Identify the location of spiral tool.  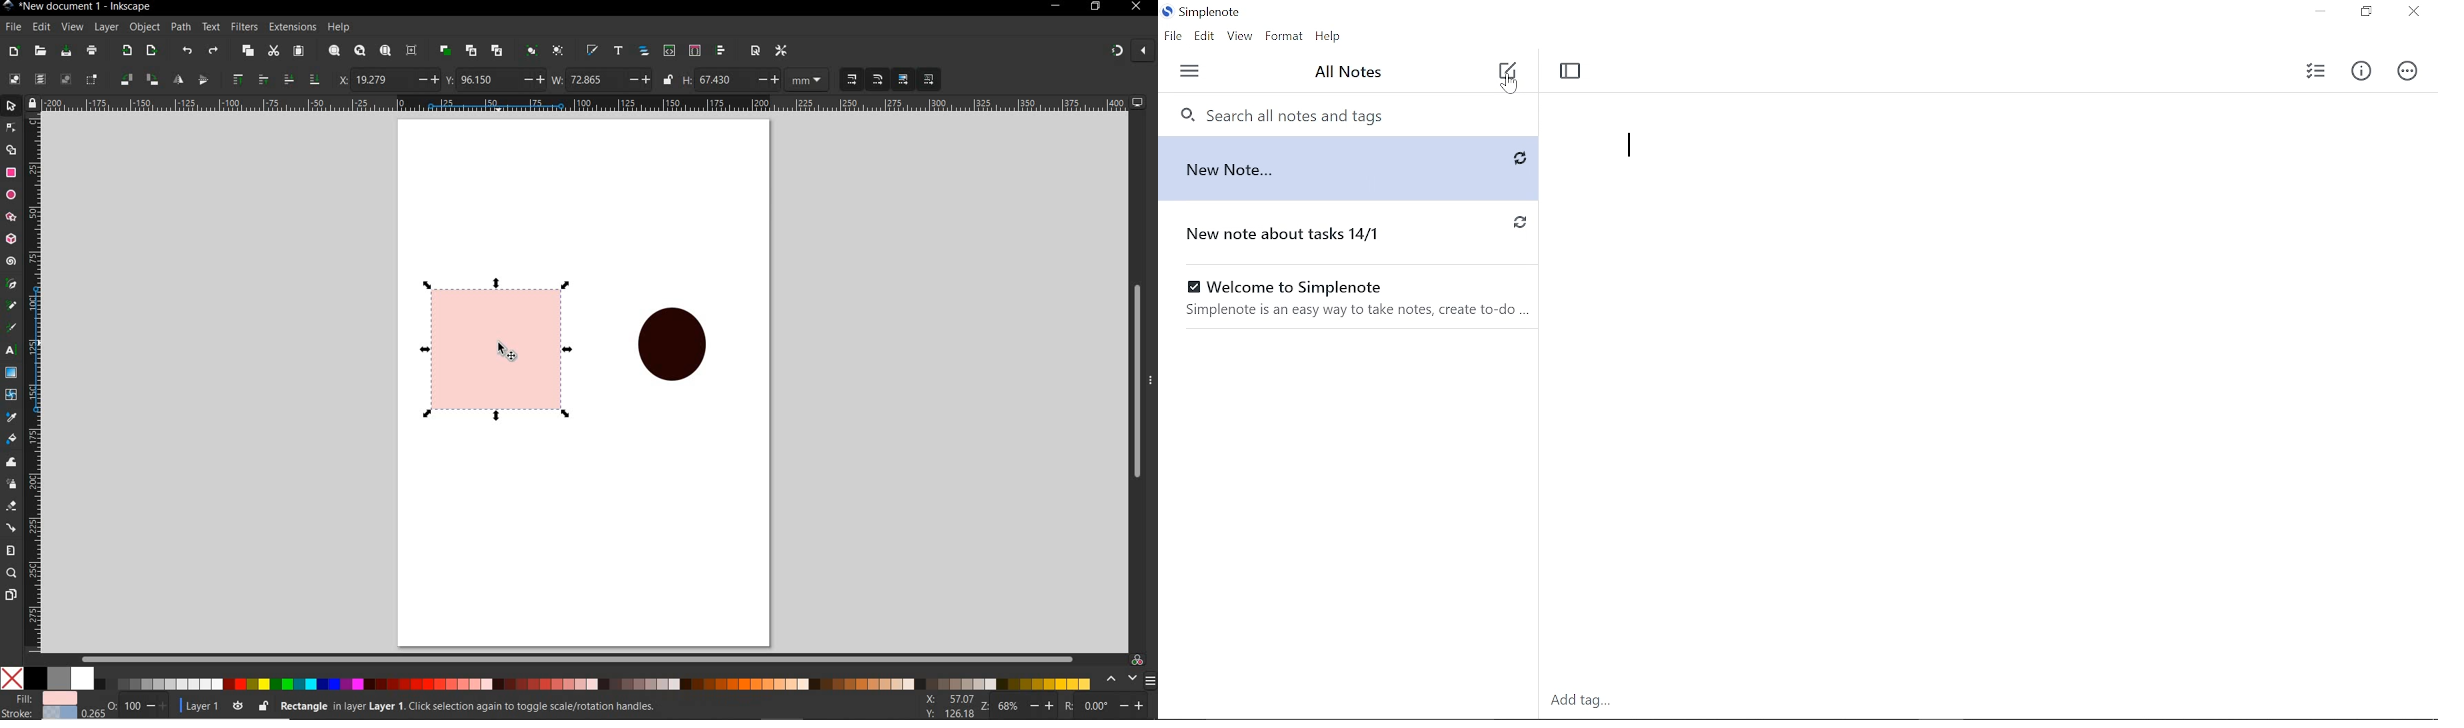
(11, 261).